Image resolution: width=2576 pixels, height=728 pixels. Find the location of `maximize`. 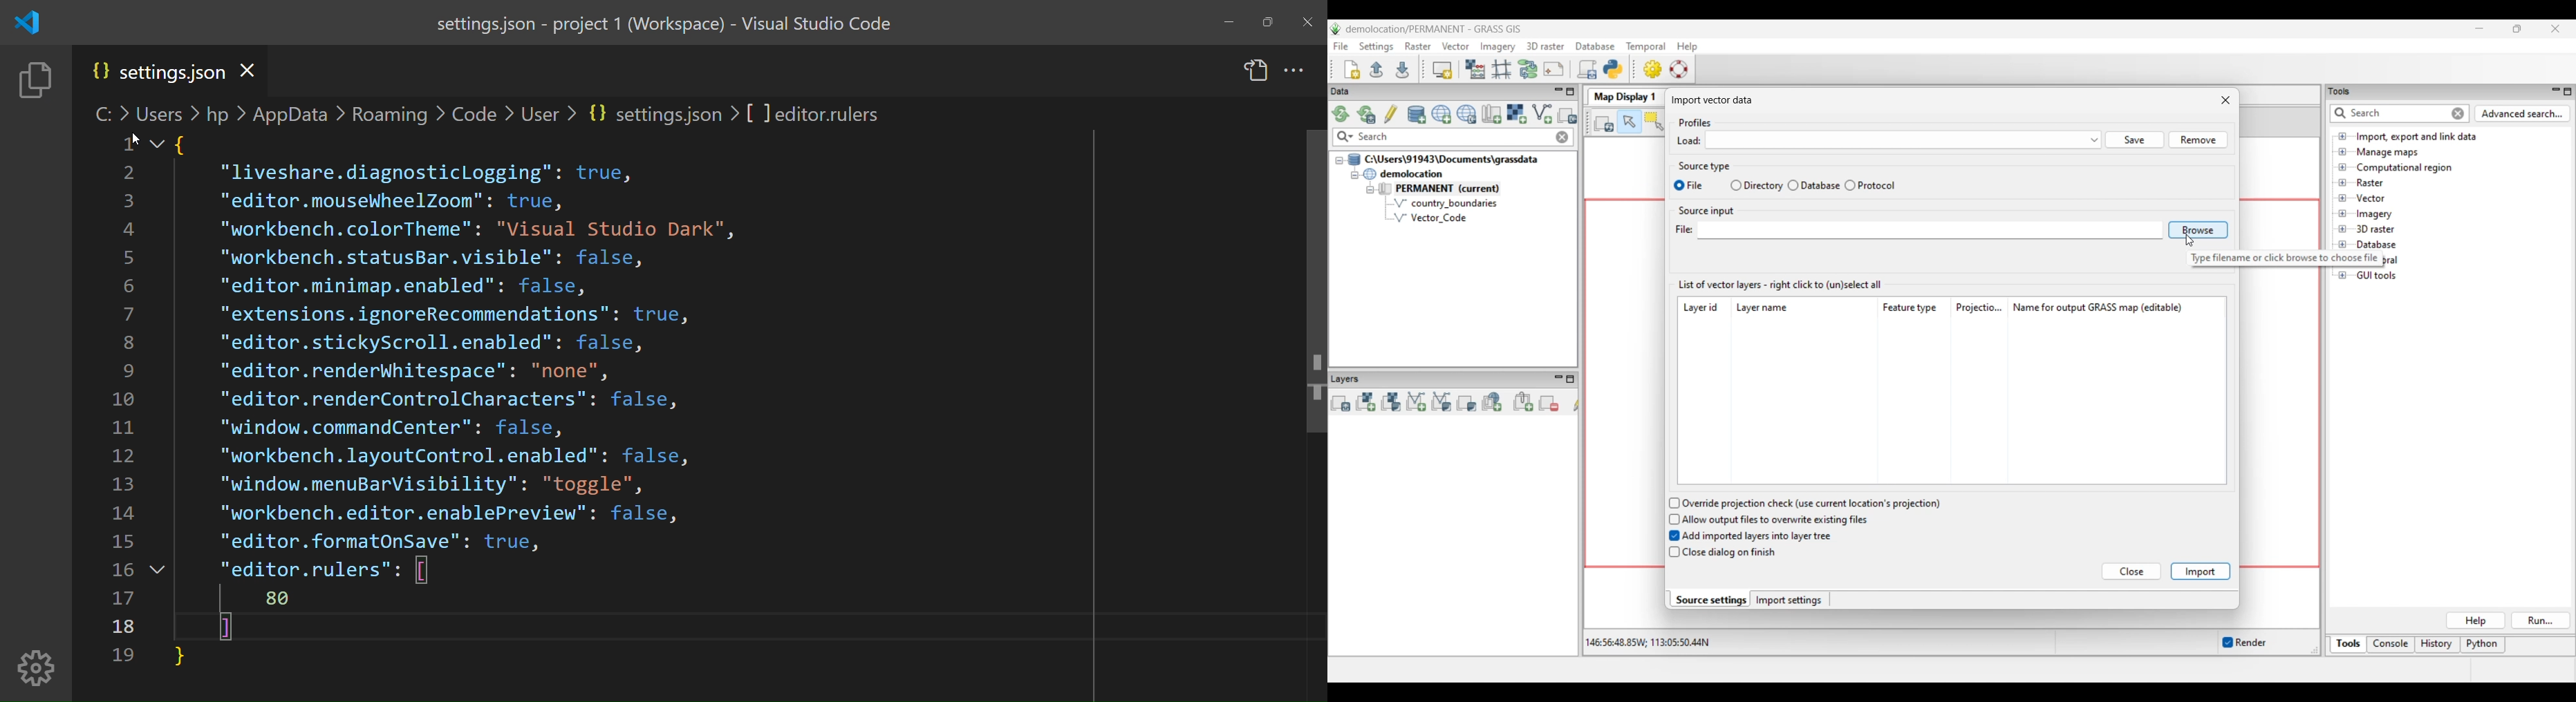

maximize is located at coordinates (1266, 23).